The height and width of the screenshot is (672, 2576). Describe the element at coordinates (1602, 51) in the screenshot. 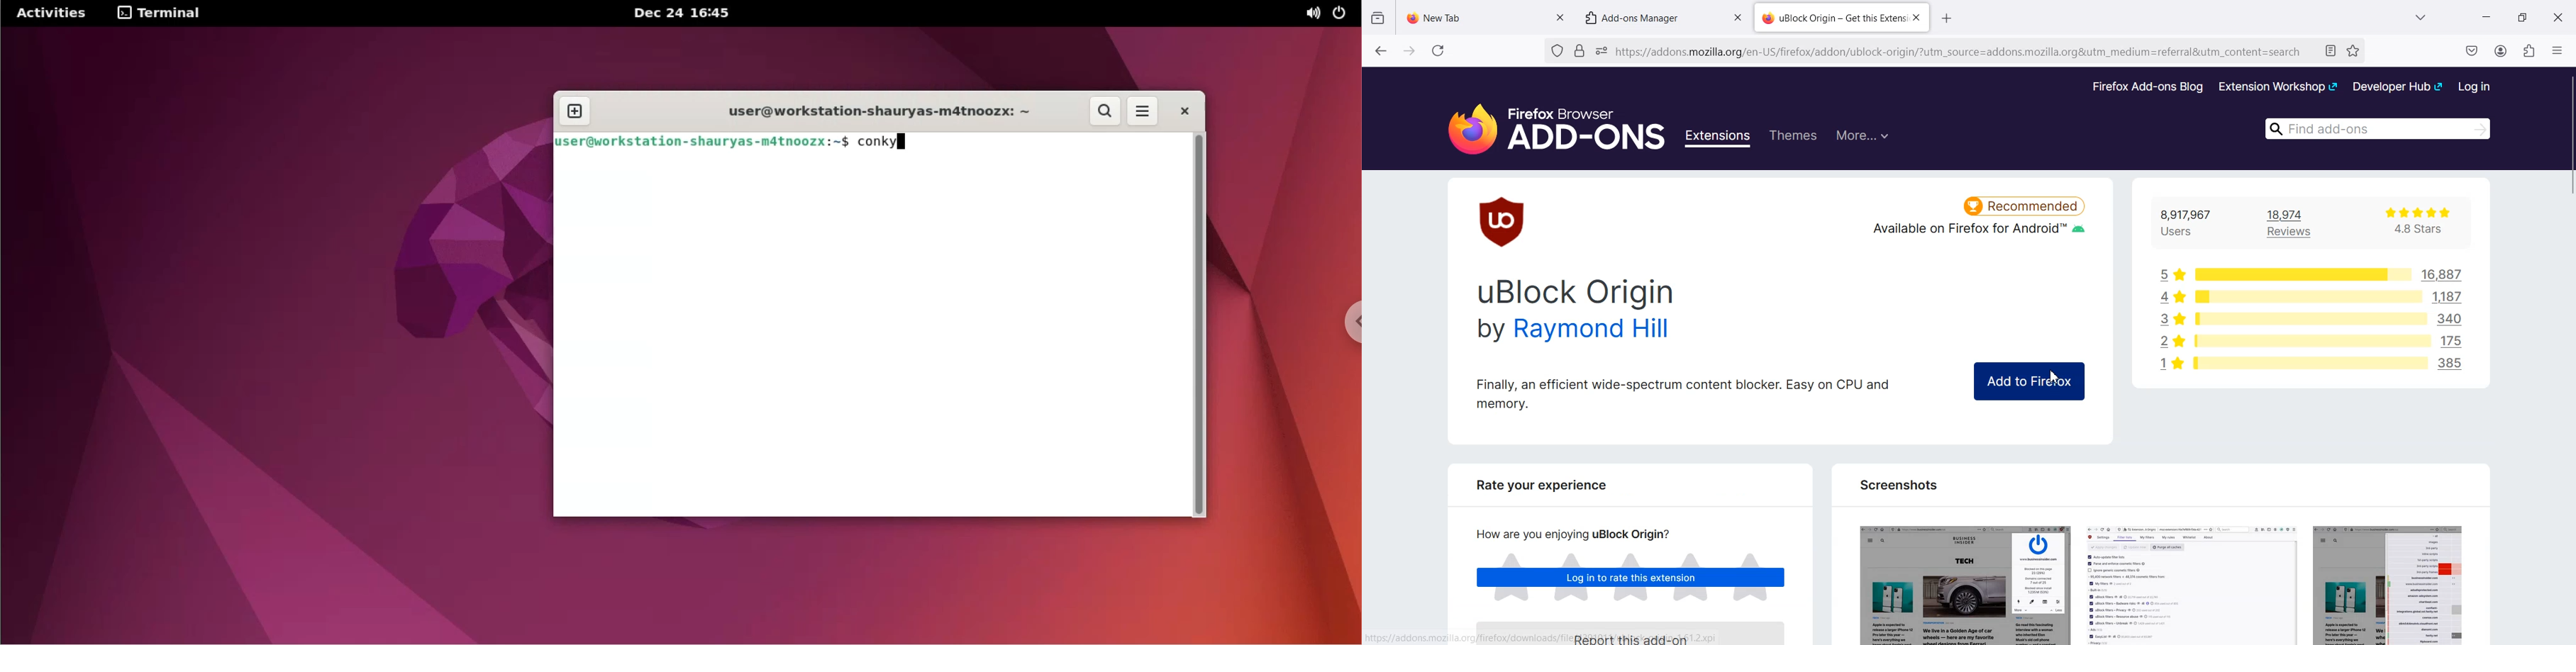

I see `You have granted this website` at that location.